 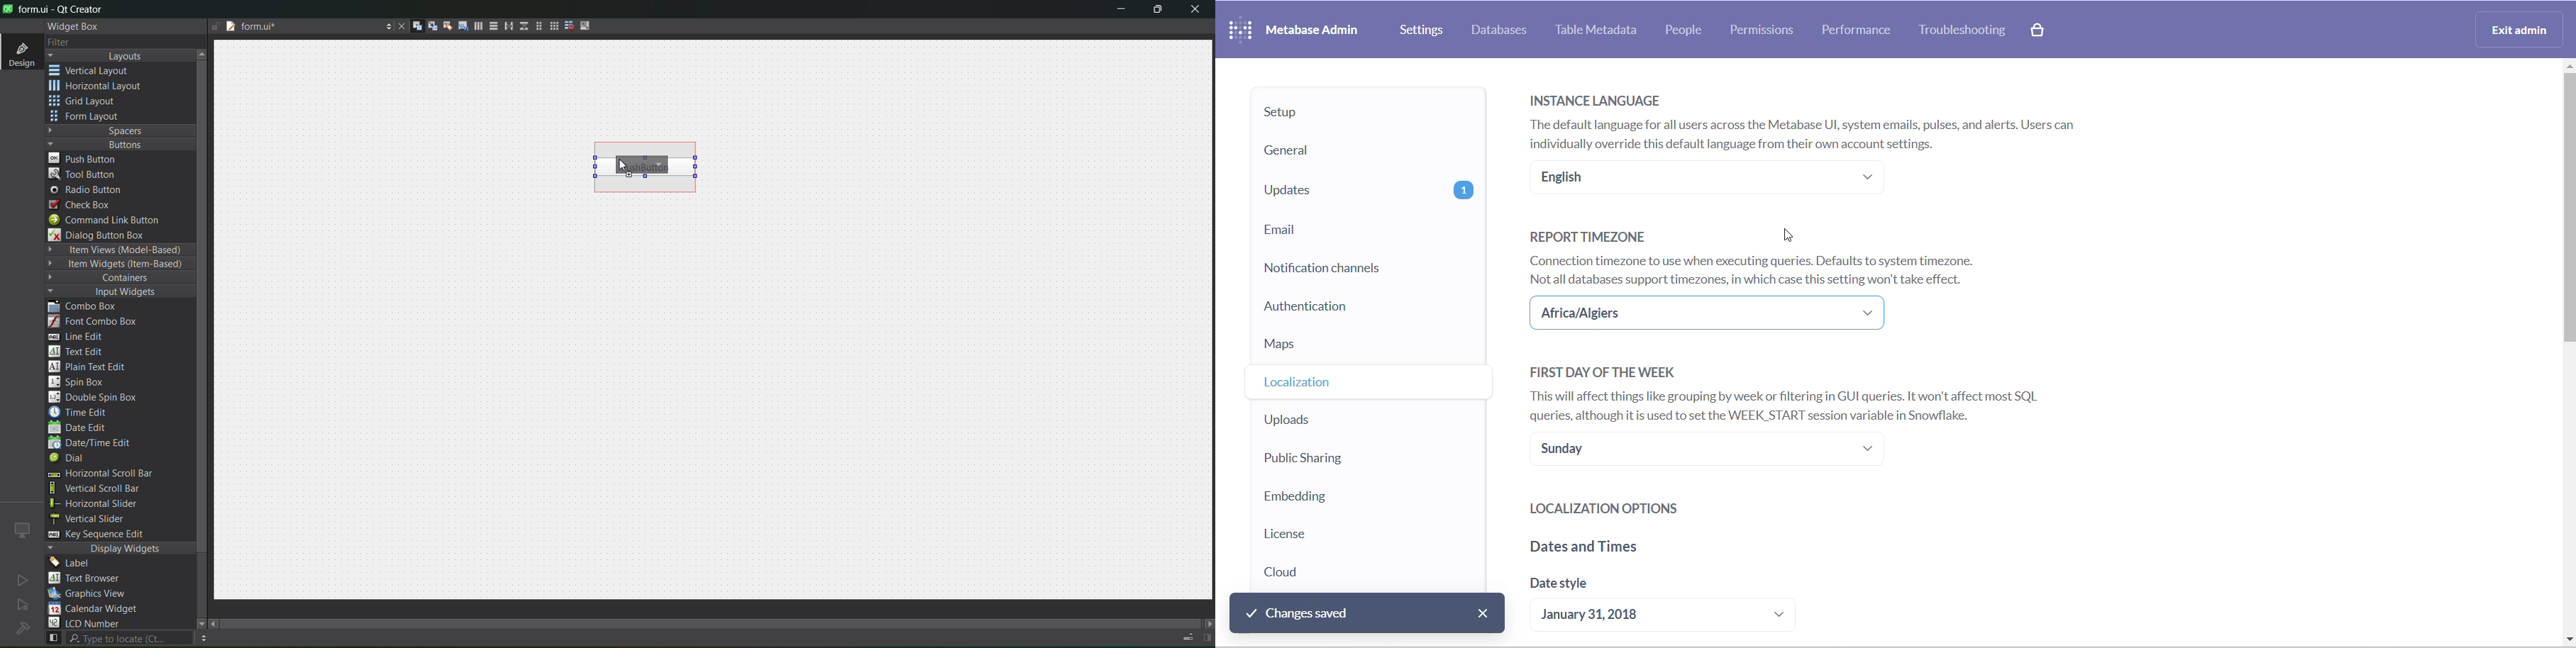 What do you see at coordinates (108, 504) in the screenshot?
I see `horizontal slider` at bounding box center [108, 504].